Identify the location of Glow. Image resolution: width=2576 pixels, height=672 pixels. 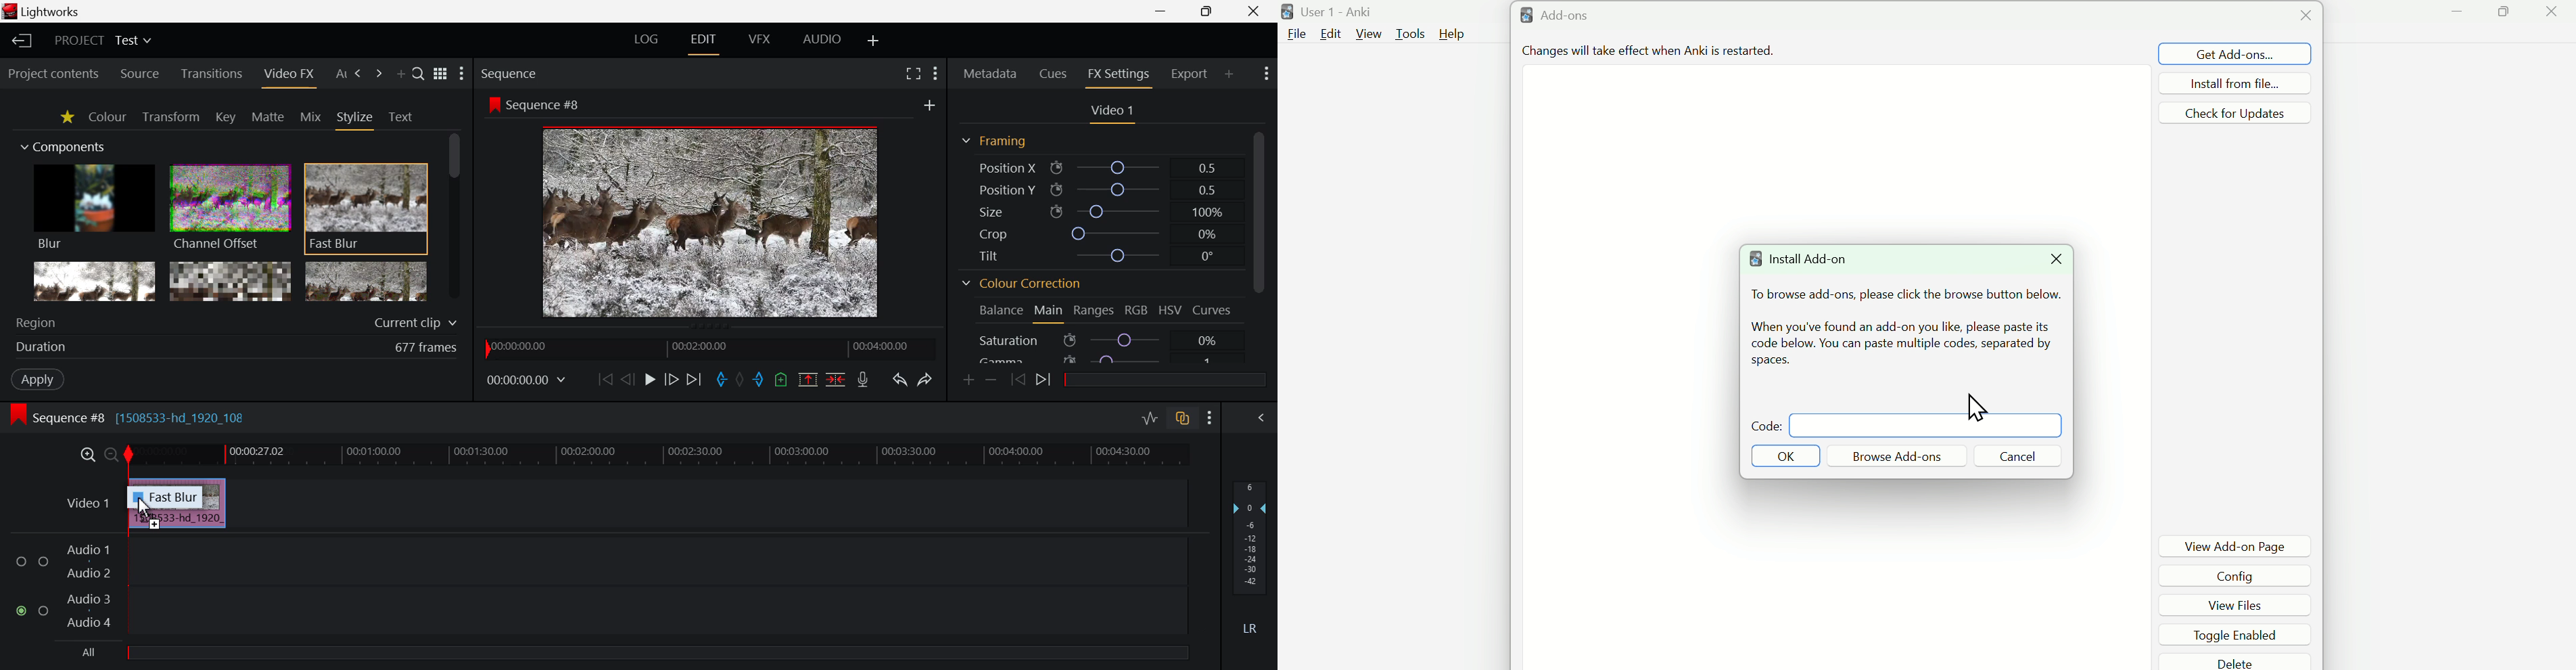
(96, 283).